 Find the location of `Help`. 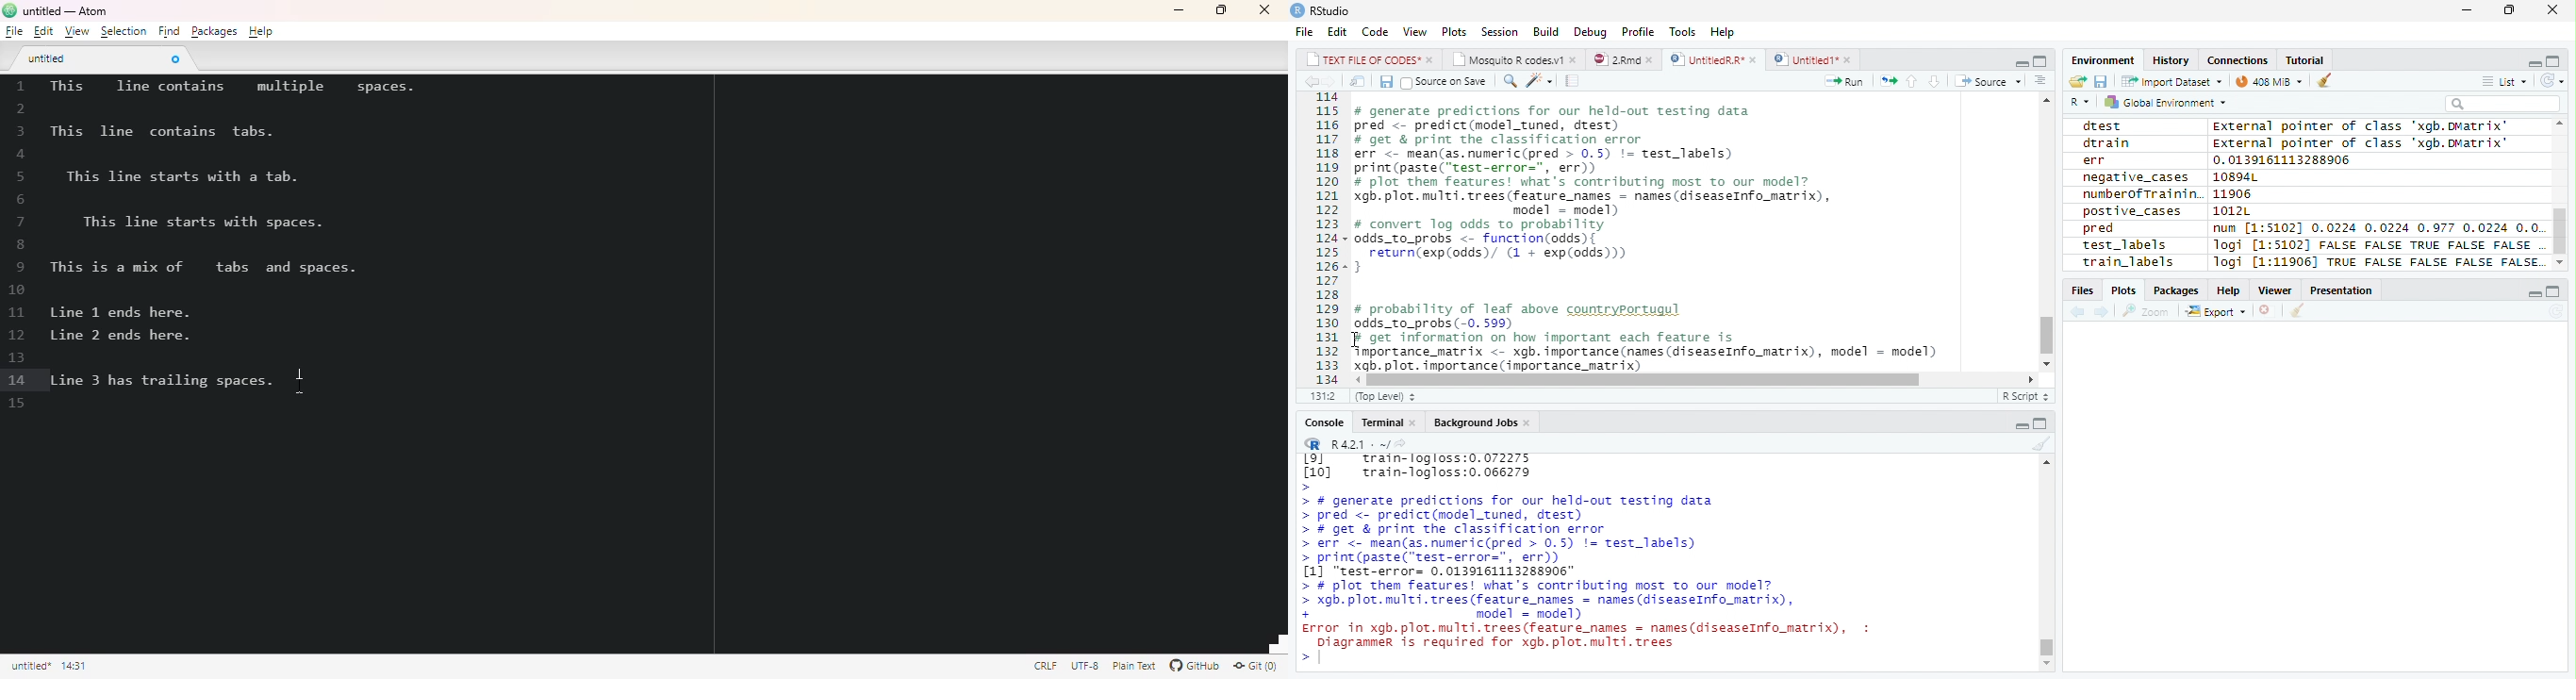

Help is located at coordinates (1725, 34).